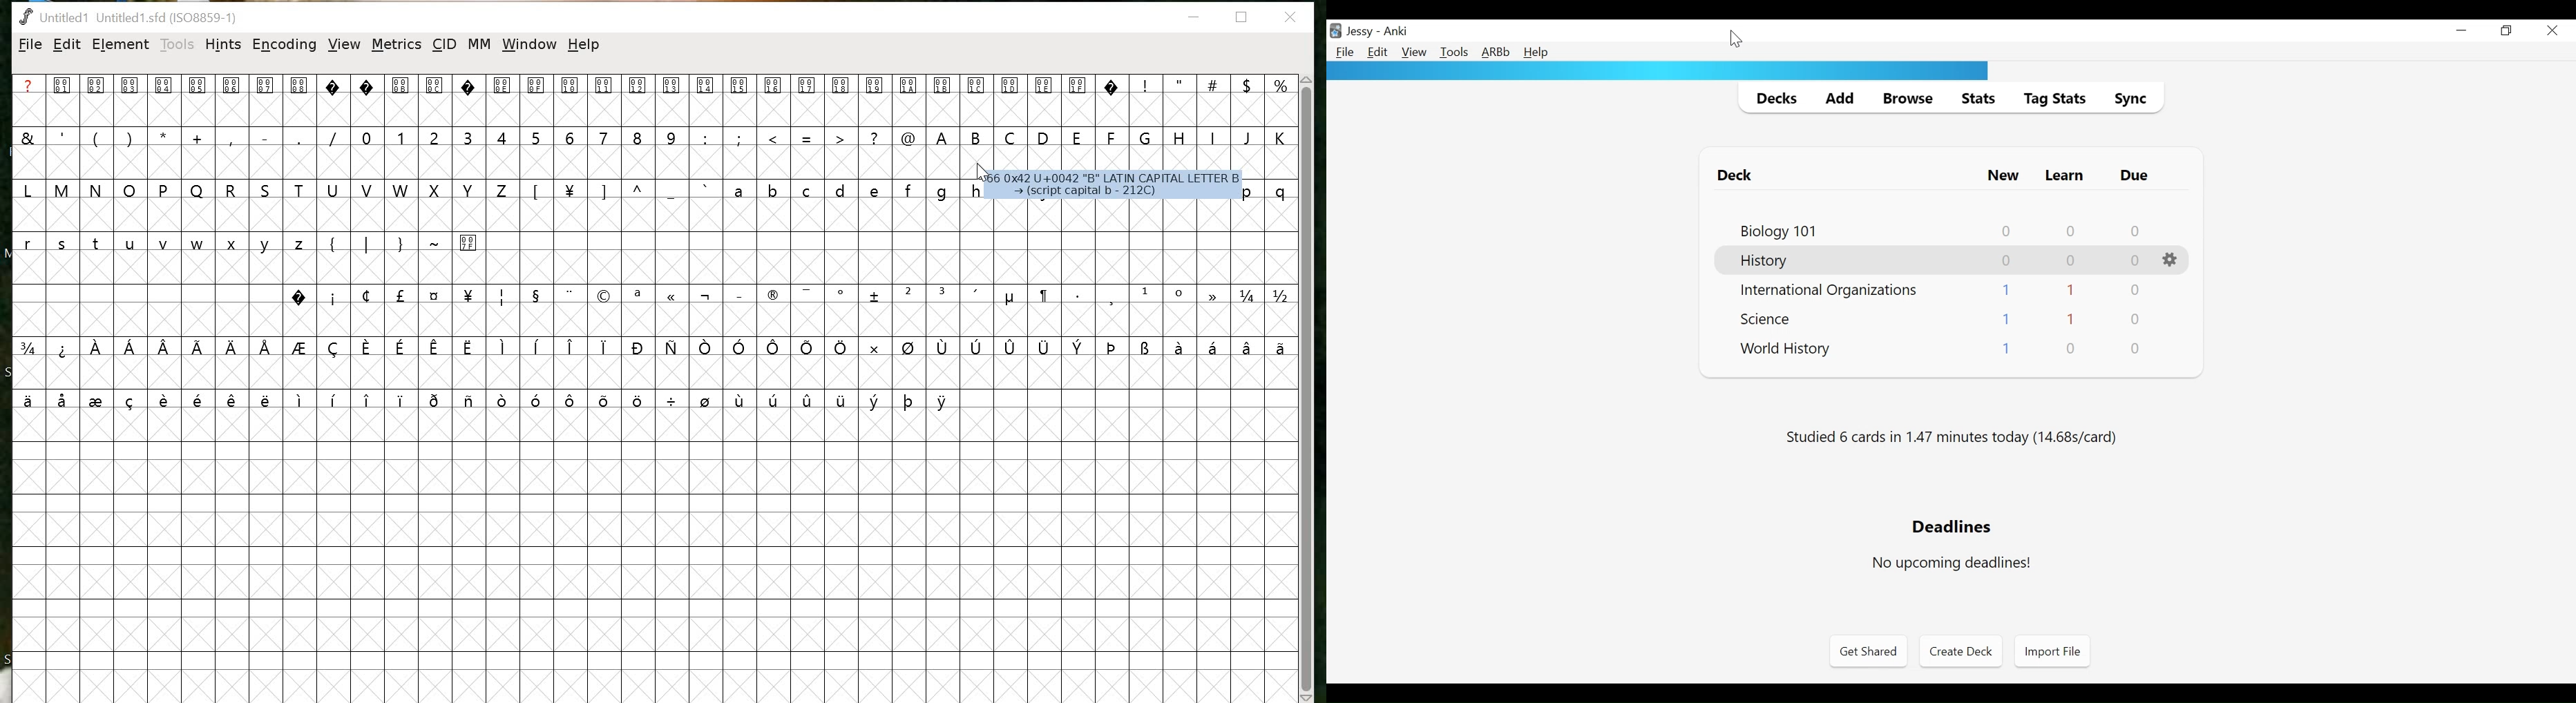 The width and height of the screenshot is (2576, 728). What do you see at coordinates (1837, 97) in the screenshot?
I see `Add` at bounding box center [1837, 97].